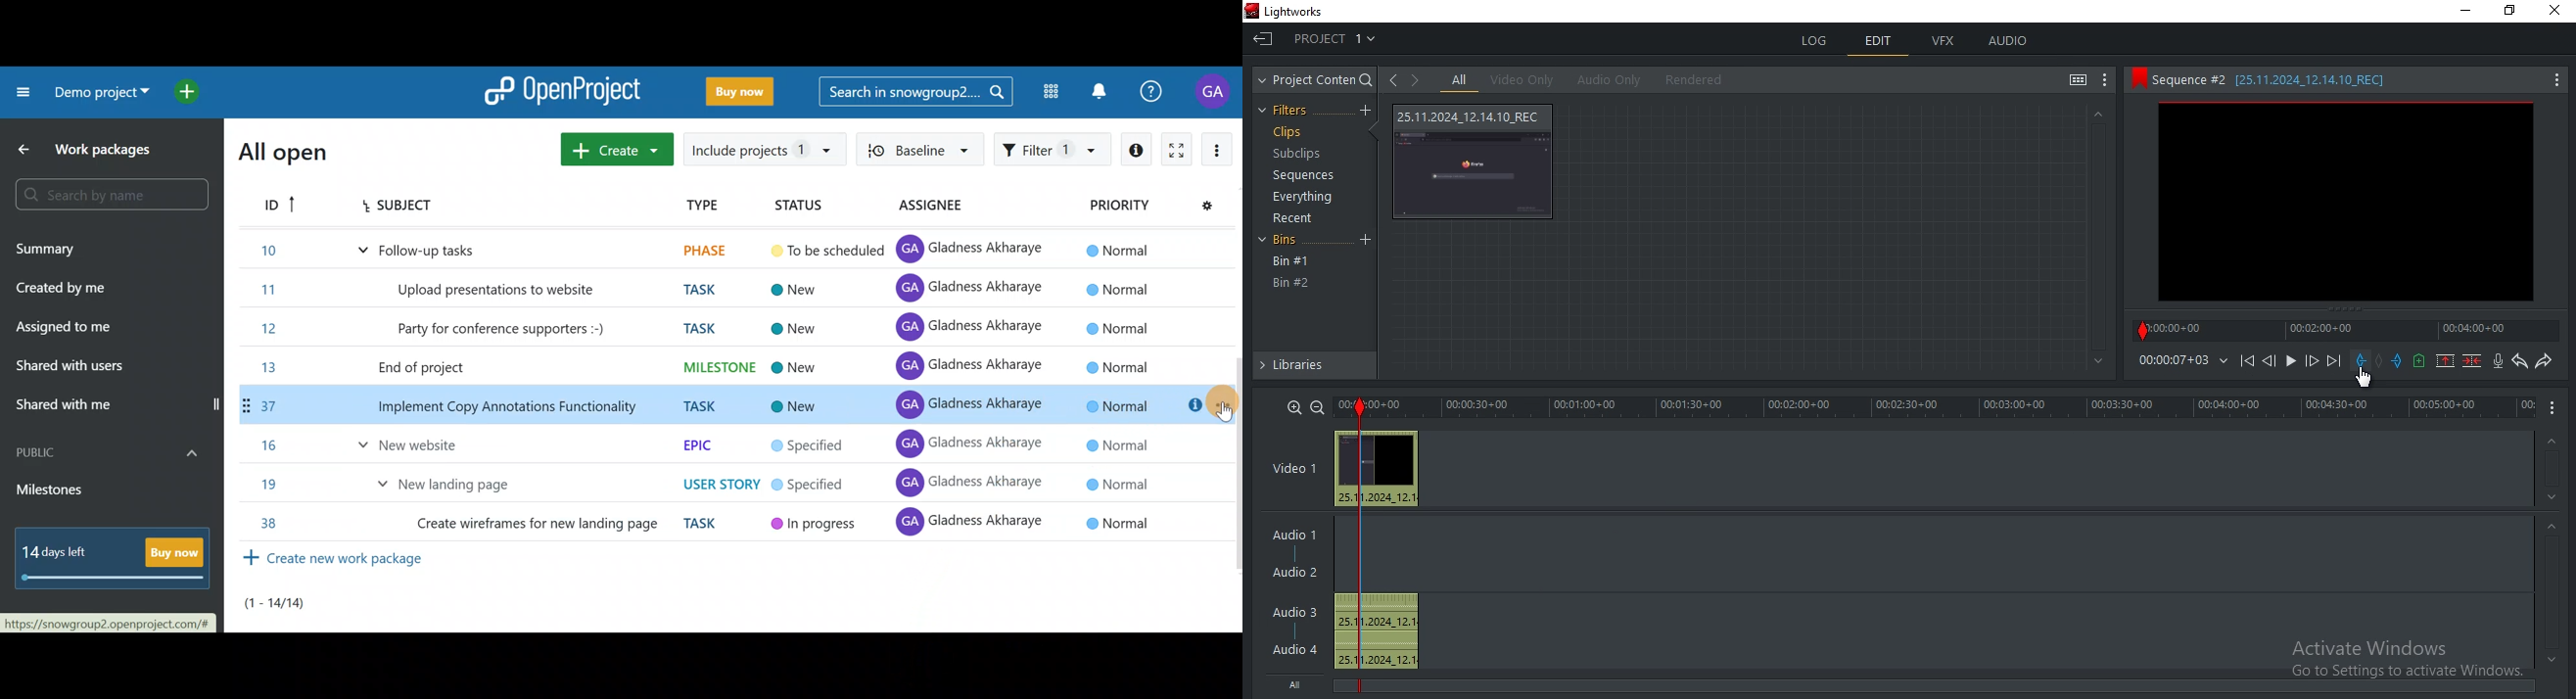  What do you see at coordinates (707, 405) in the screenshot?
I see `TASK` at bounding box center [707, 405].